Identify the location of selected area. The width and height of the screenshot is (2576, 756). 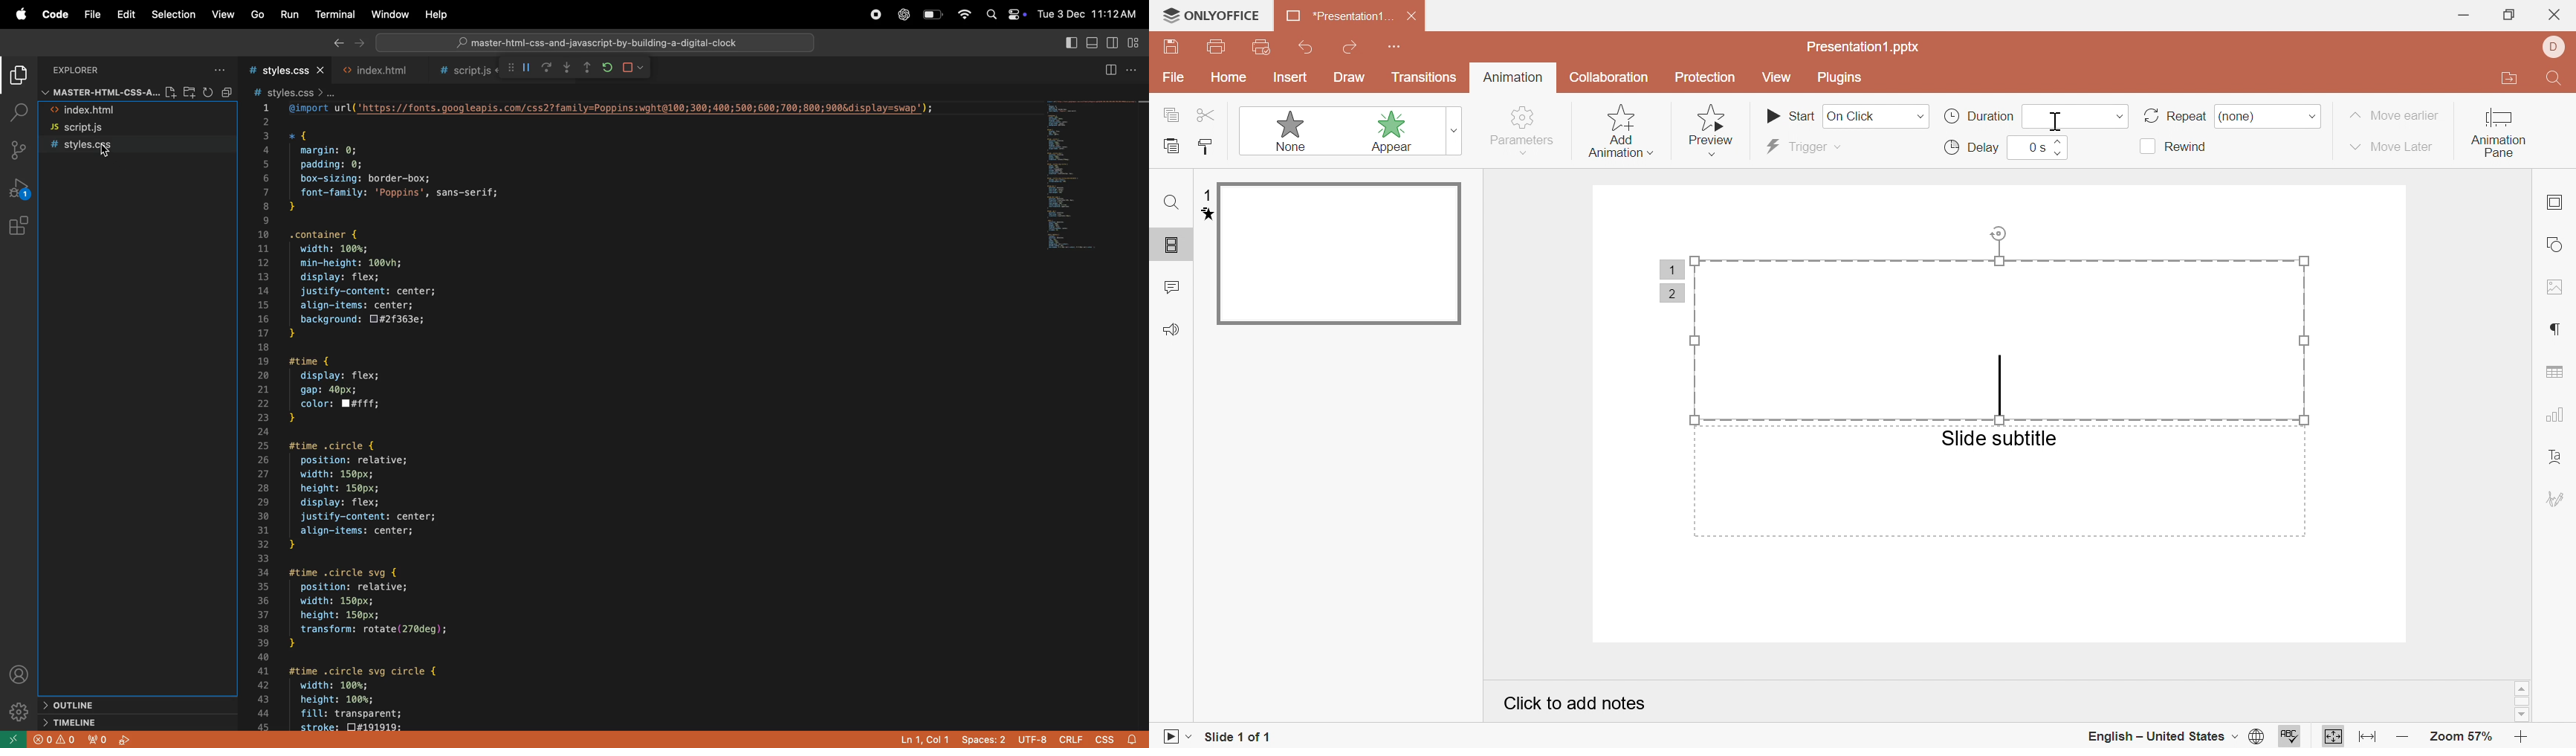
(1996, 322).